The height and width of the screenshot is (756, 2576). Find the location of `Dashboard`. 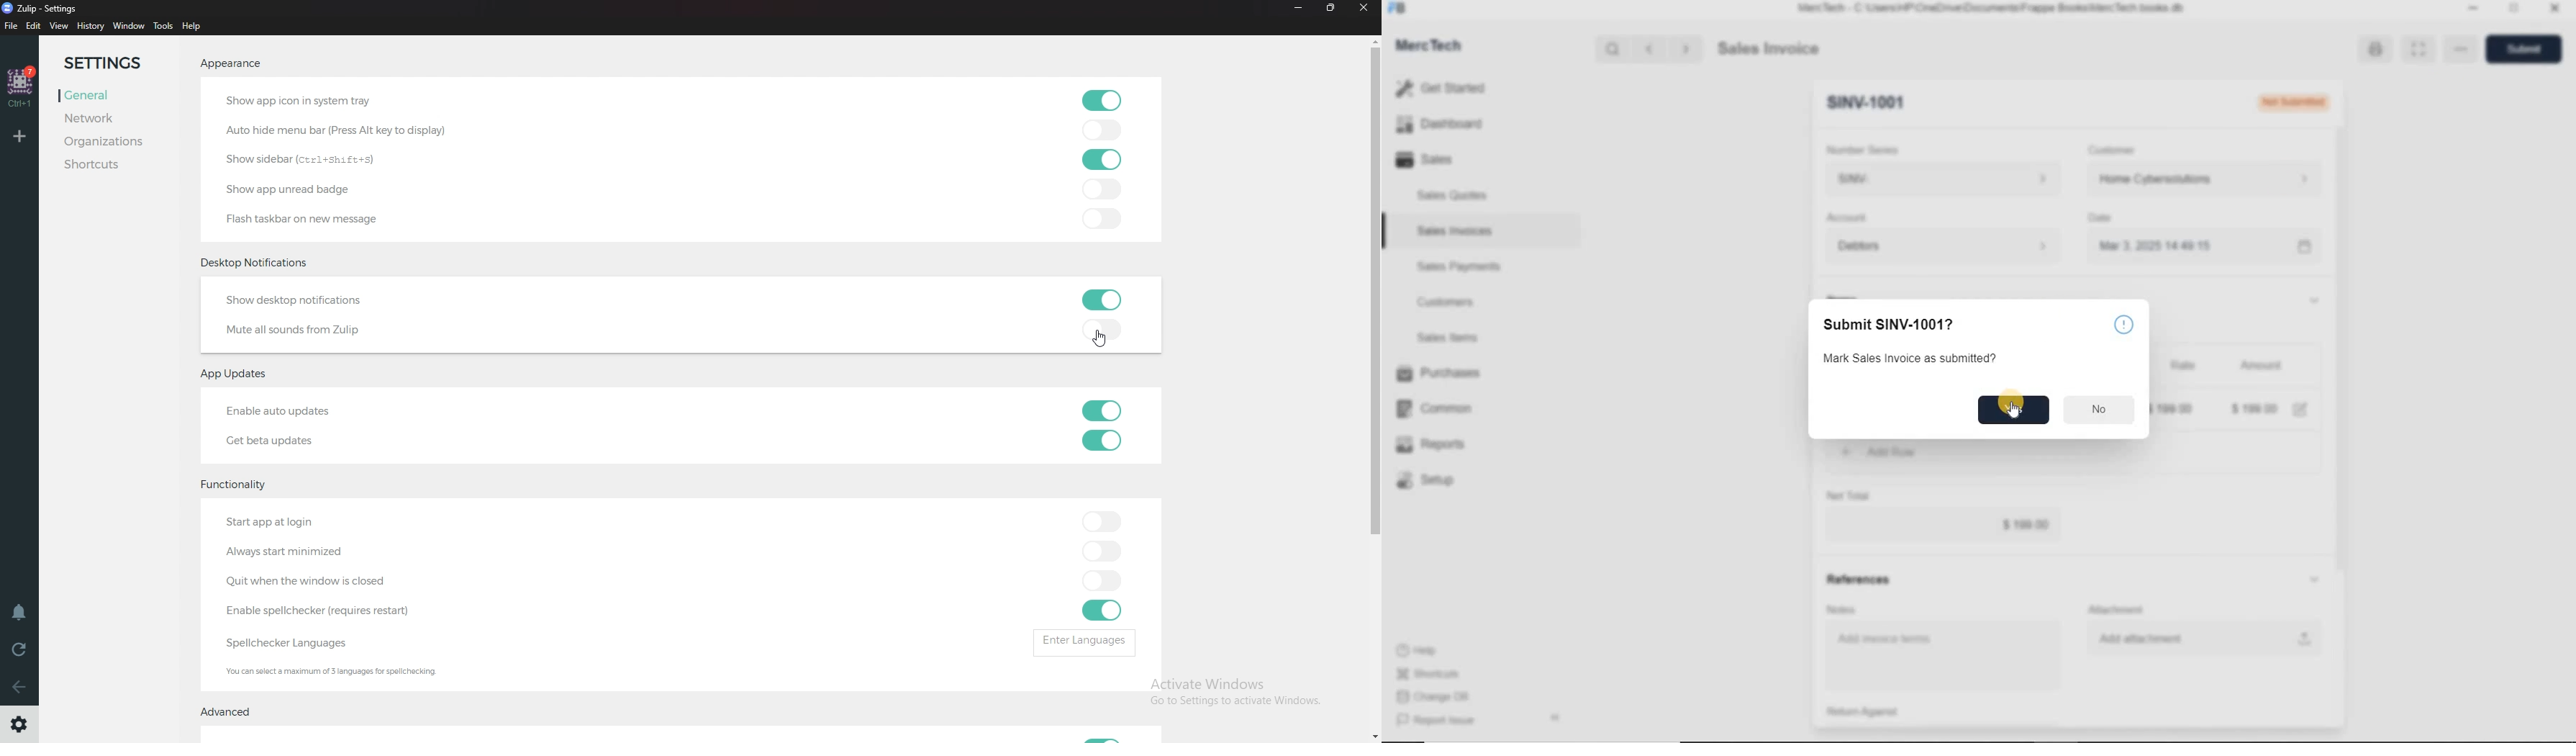

Dashboard is located at coordinates (1446, 125).